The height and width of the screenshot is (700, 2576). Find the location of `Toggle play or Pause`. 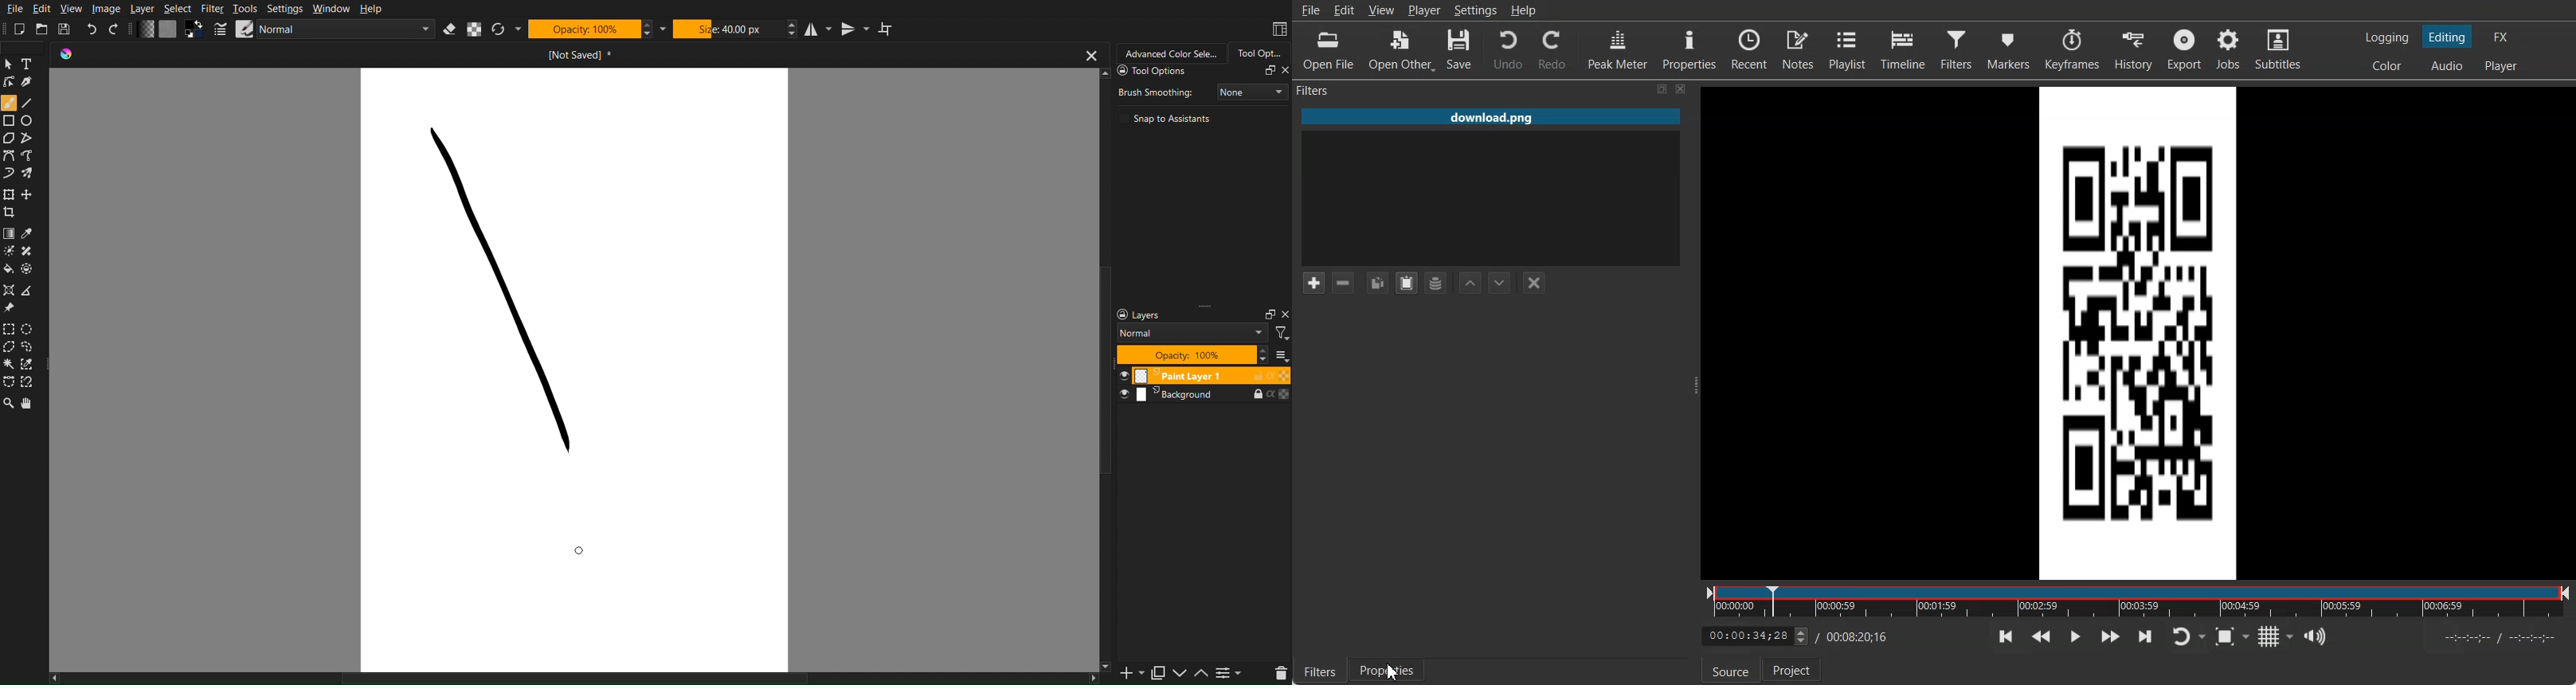

Toggle play or Pause is located at coordinates (2075, 636).